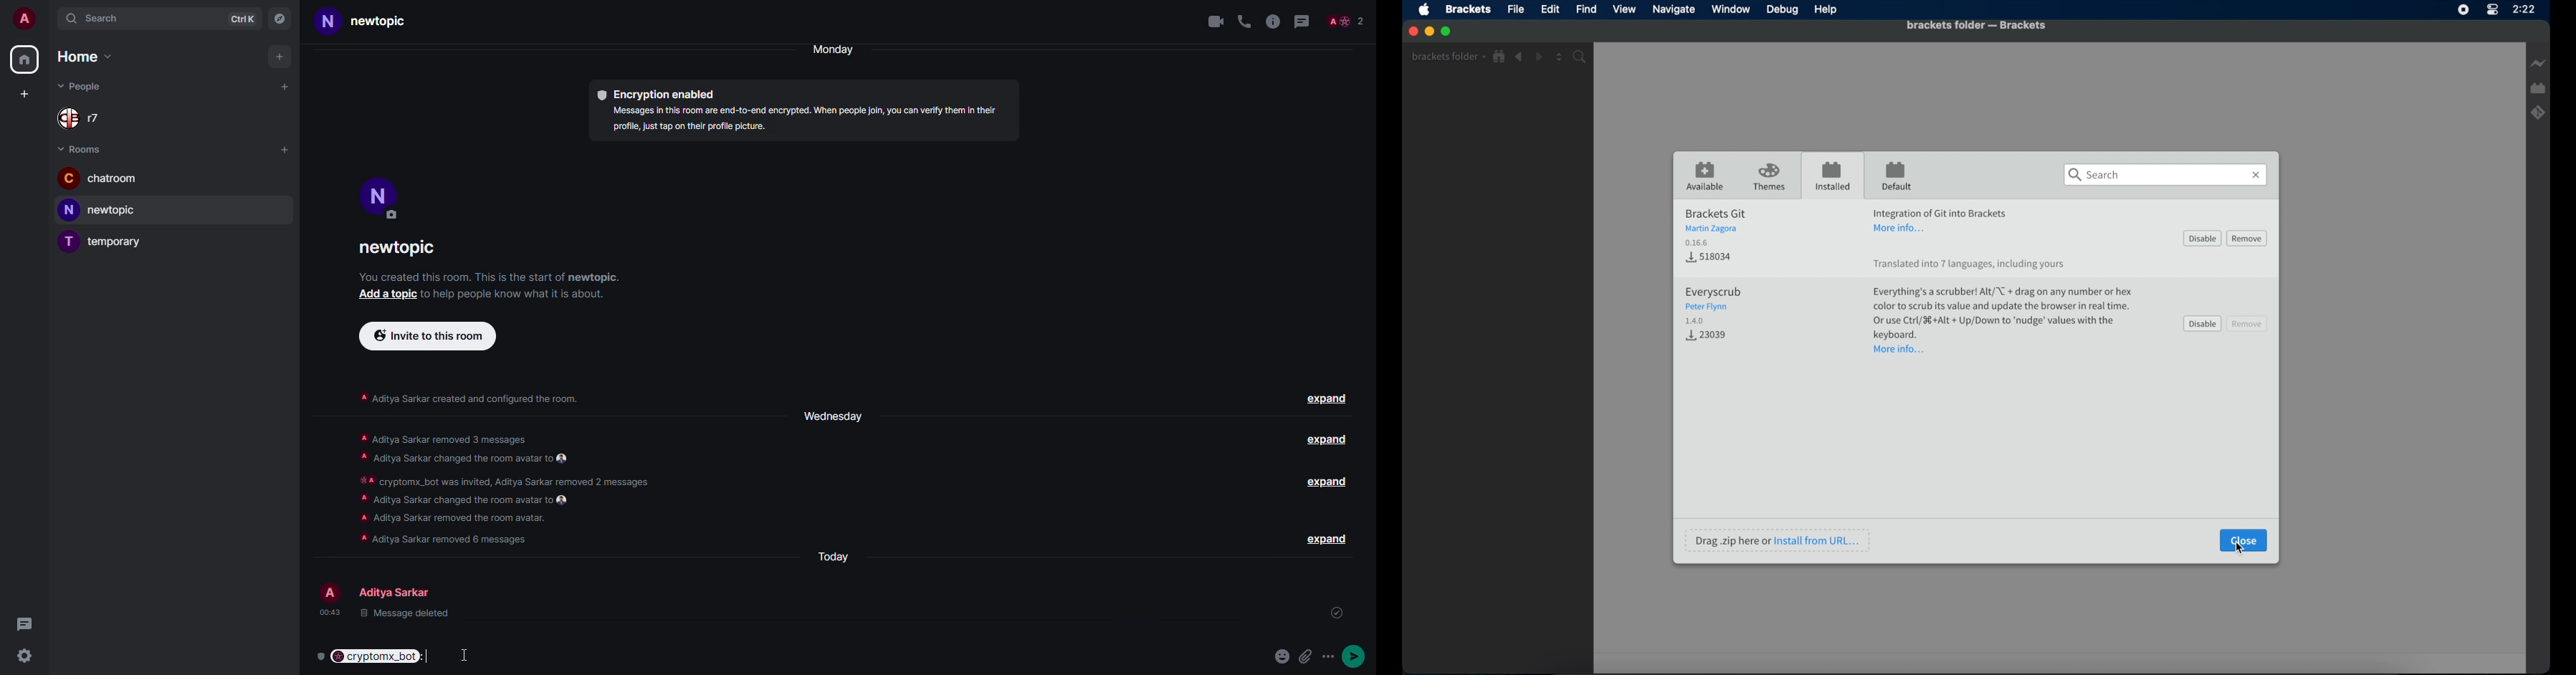 The width and height of the screenshot is (2576, 700). What do you see at coordinates (1559, 57) in the screenshot?
I see `split editor vertical or horizontal` at bounding box center [1559, 57].